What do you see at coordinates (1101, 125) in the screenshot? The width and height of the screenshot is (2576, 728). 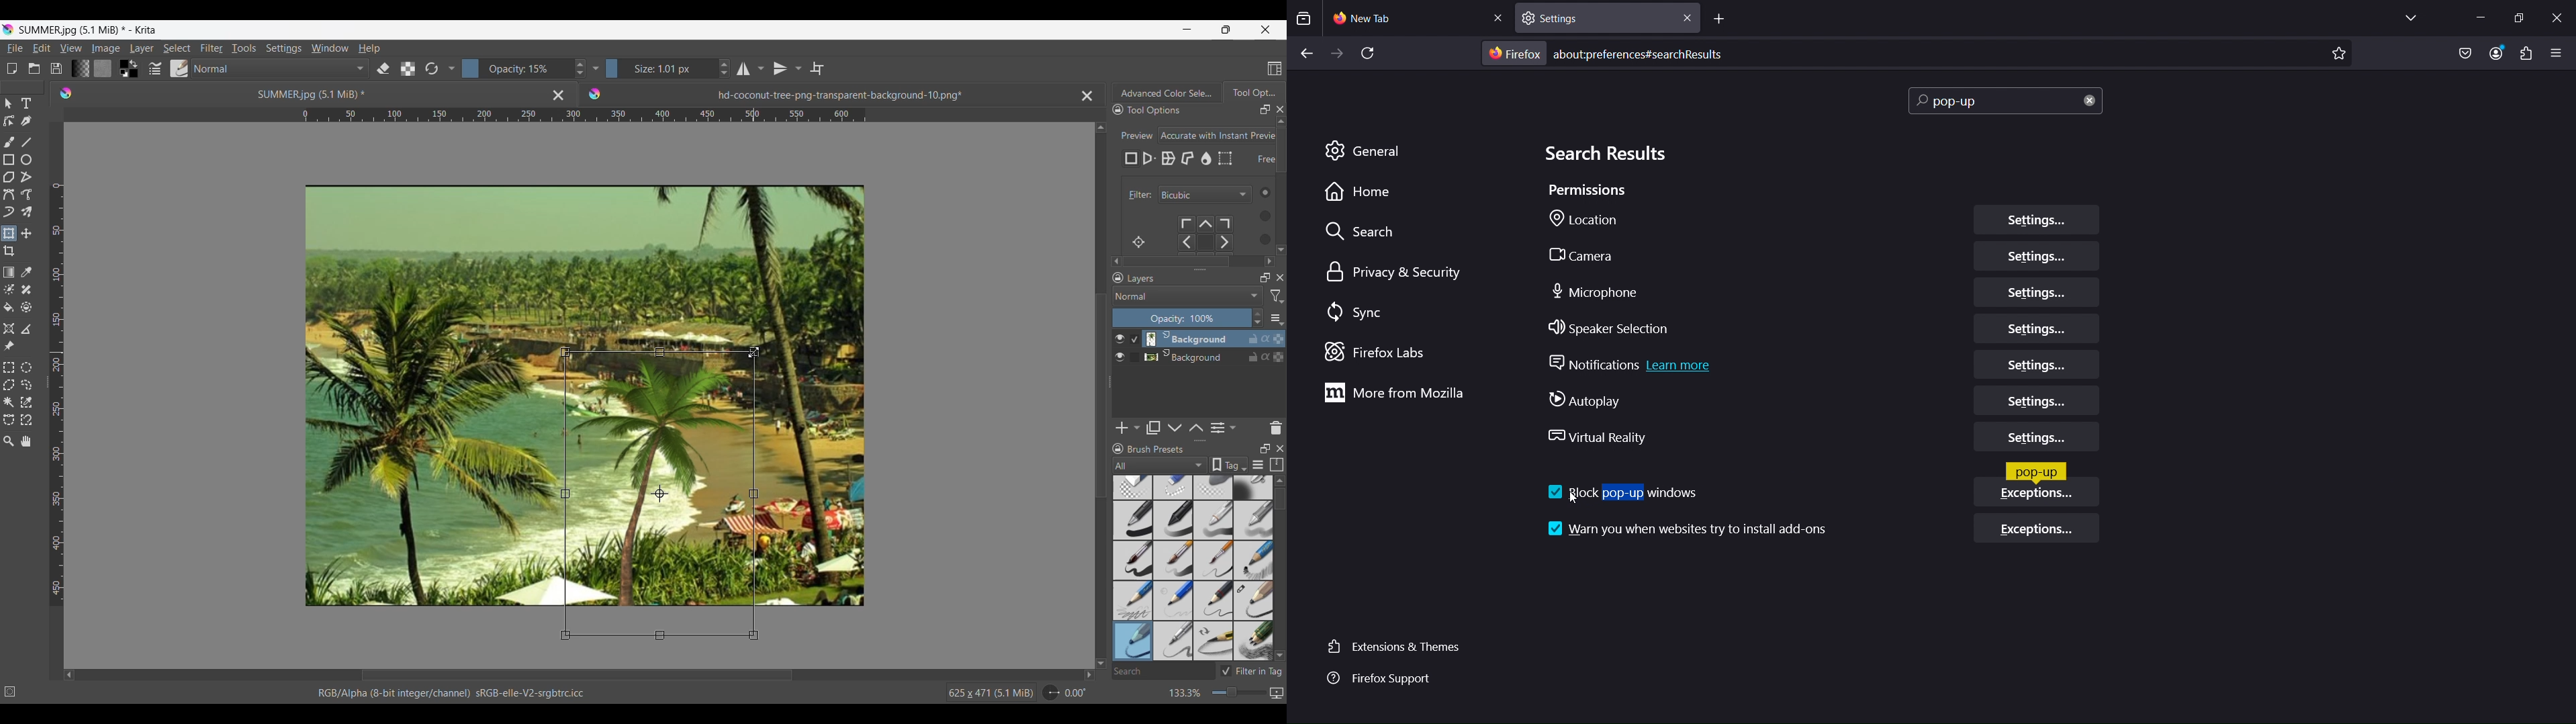 I see `Up` at bounding box center [1101, 125].